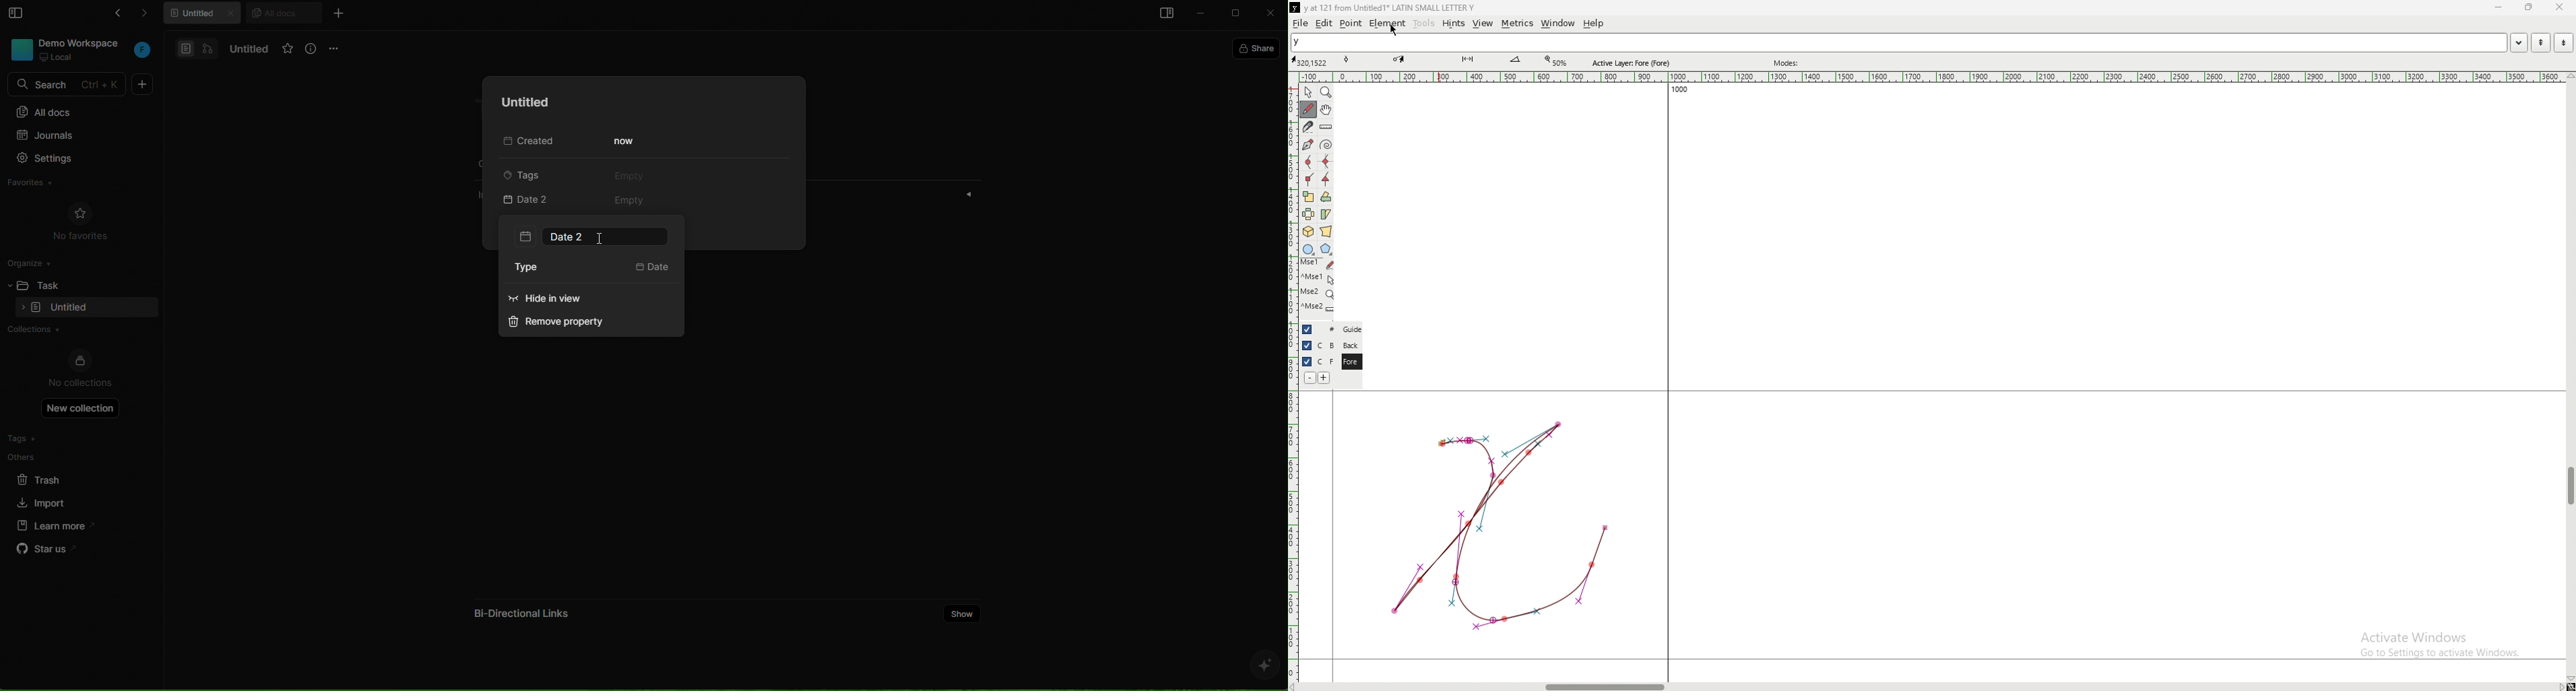  I want to click on settings, so click(73, 160).